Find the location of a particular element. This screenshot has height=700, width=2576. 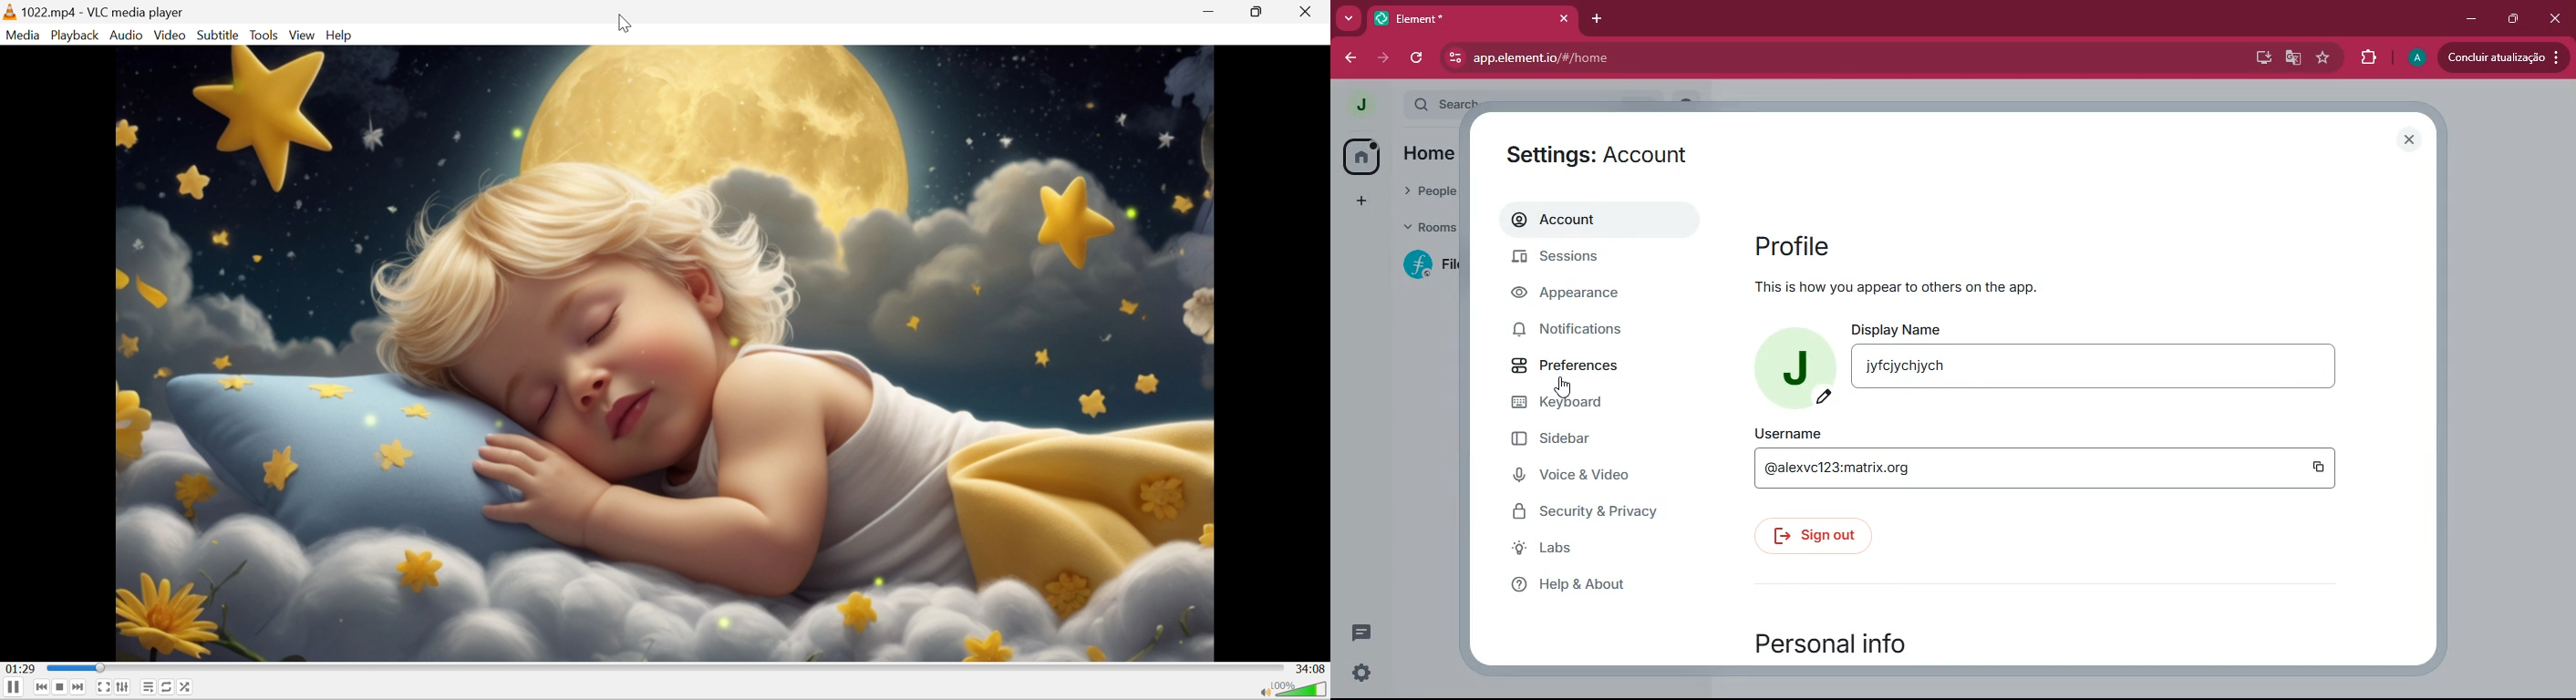

close is located at coordinates (2412, 141).